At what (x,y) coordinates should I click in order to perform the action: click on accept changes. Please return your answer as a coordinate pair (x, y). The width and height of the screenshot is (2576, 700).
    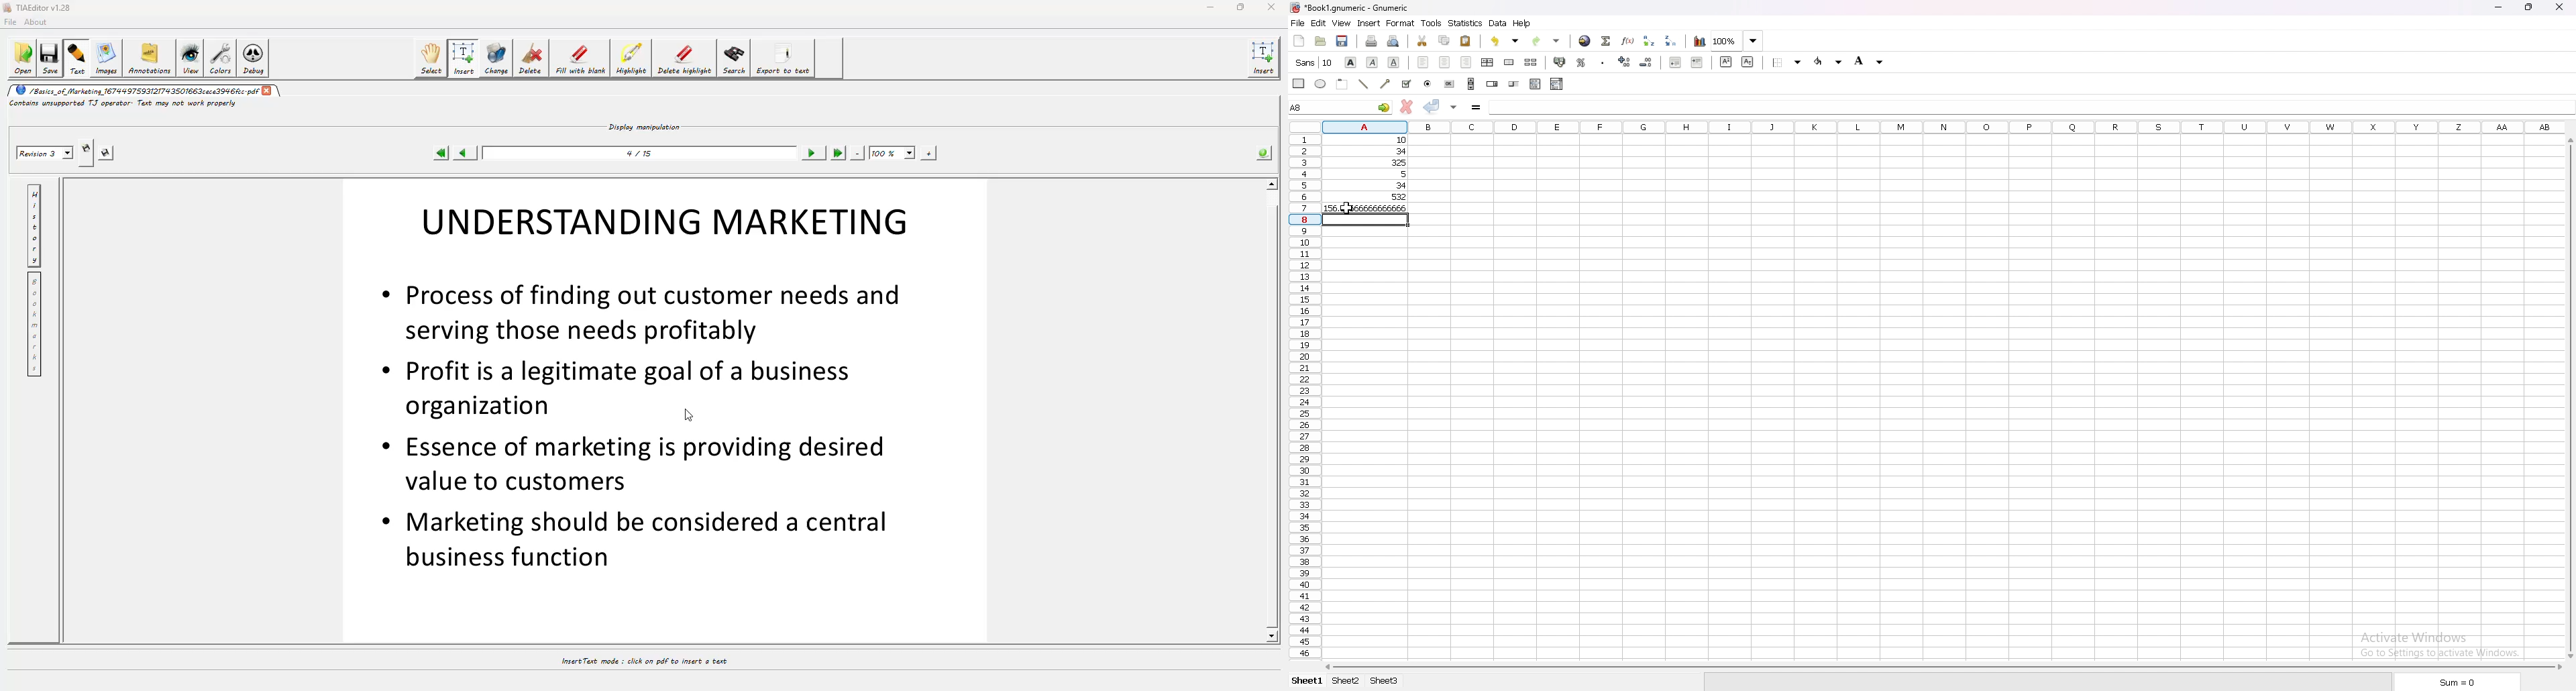
    Looking at the image, I should click on (1431, 106).